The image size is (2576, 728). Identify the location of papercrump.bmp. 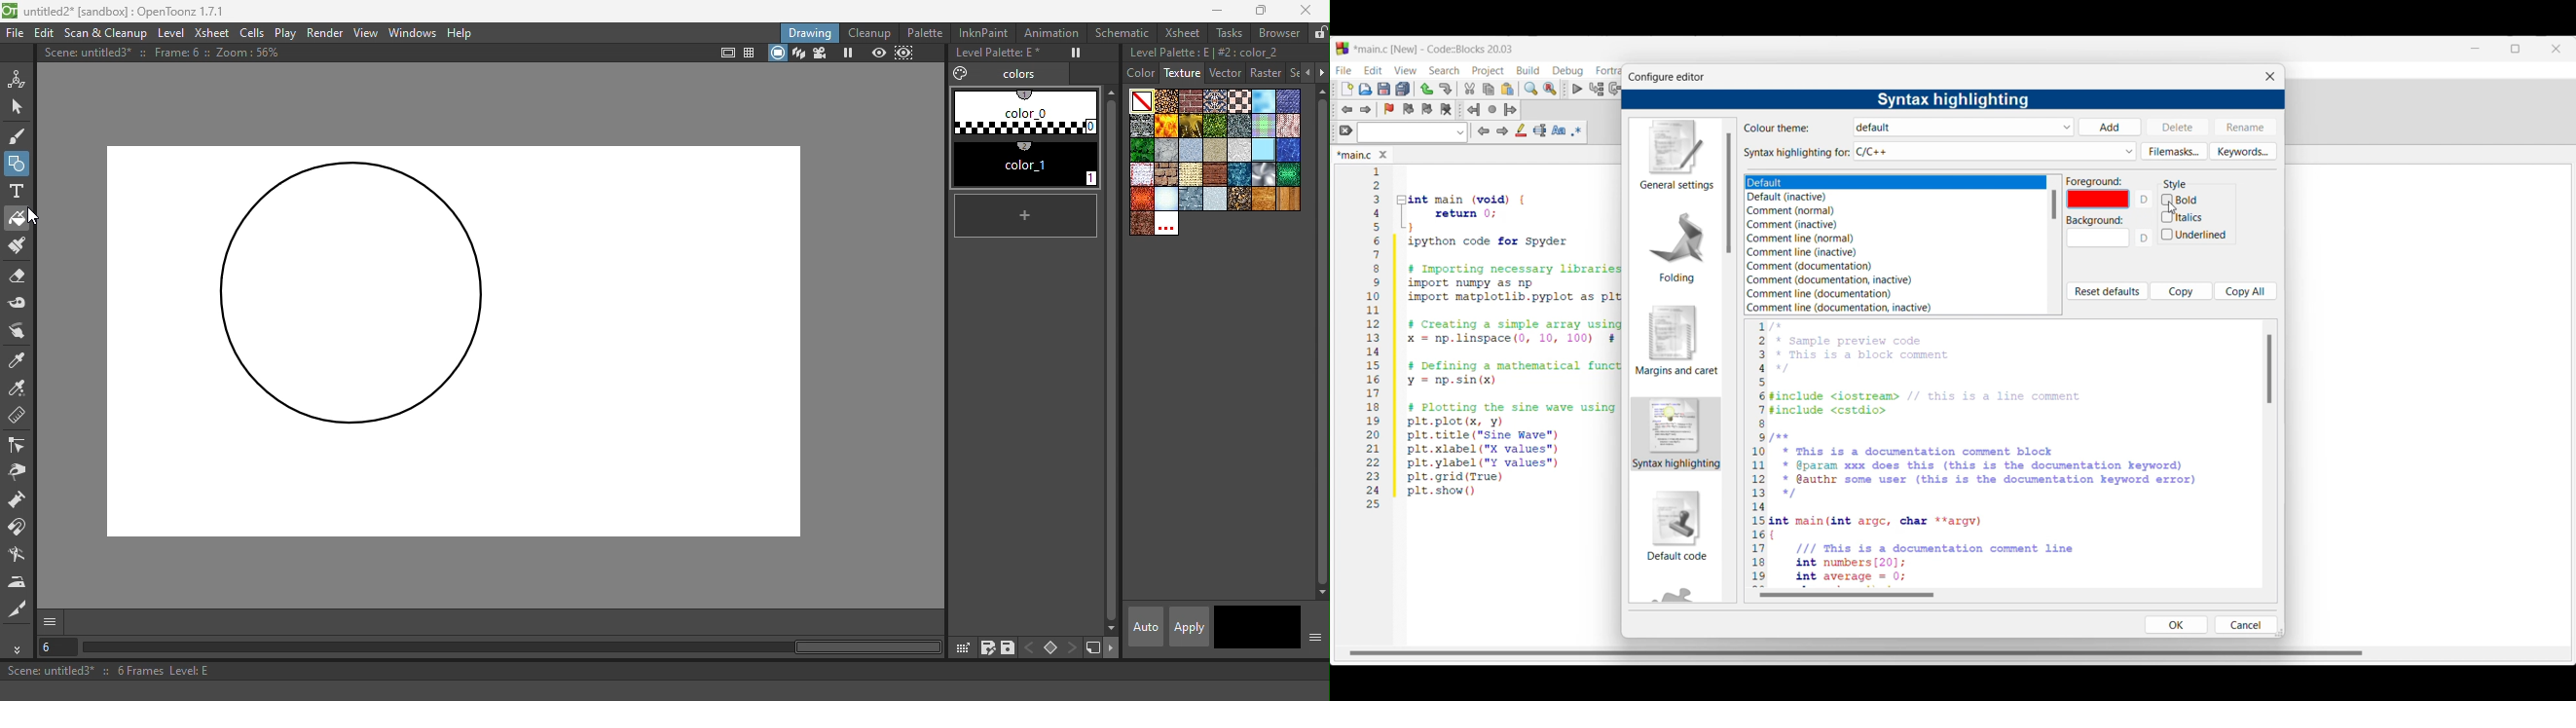
(1239, 149).